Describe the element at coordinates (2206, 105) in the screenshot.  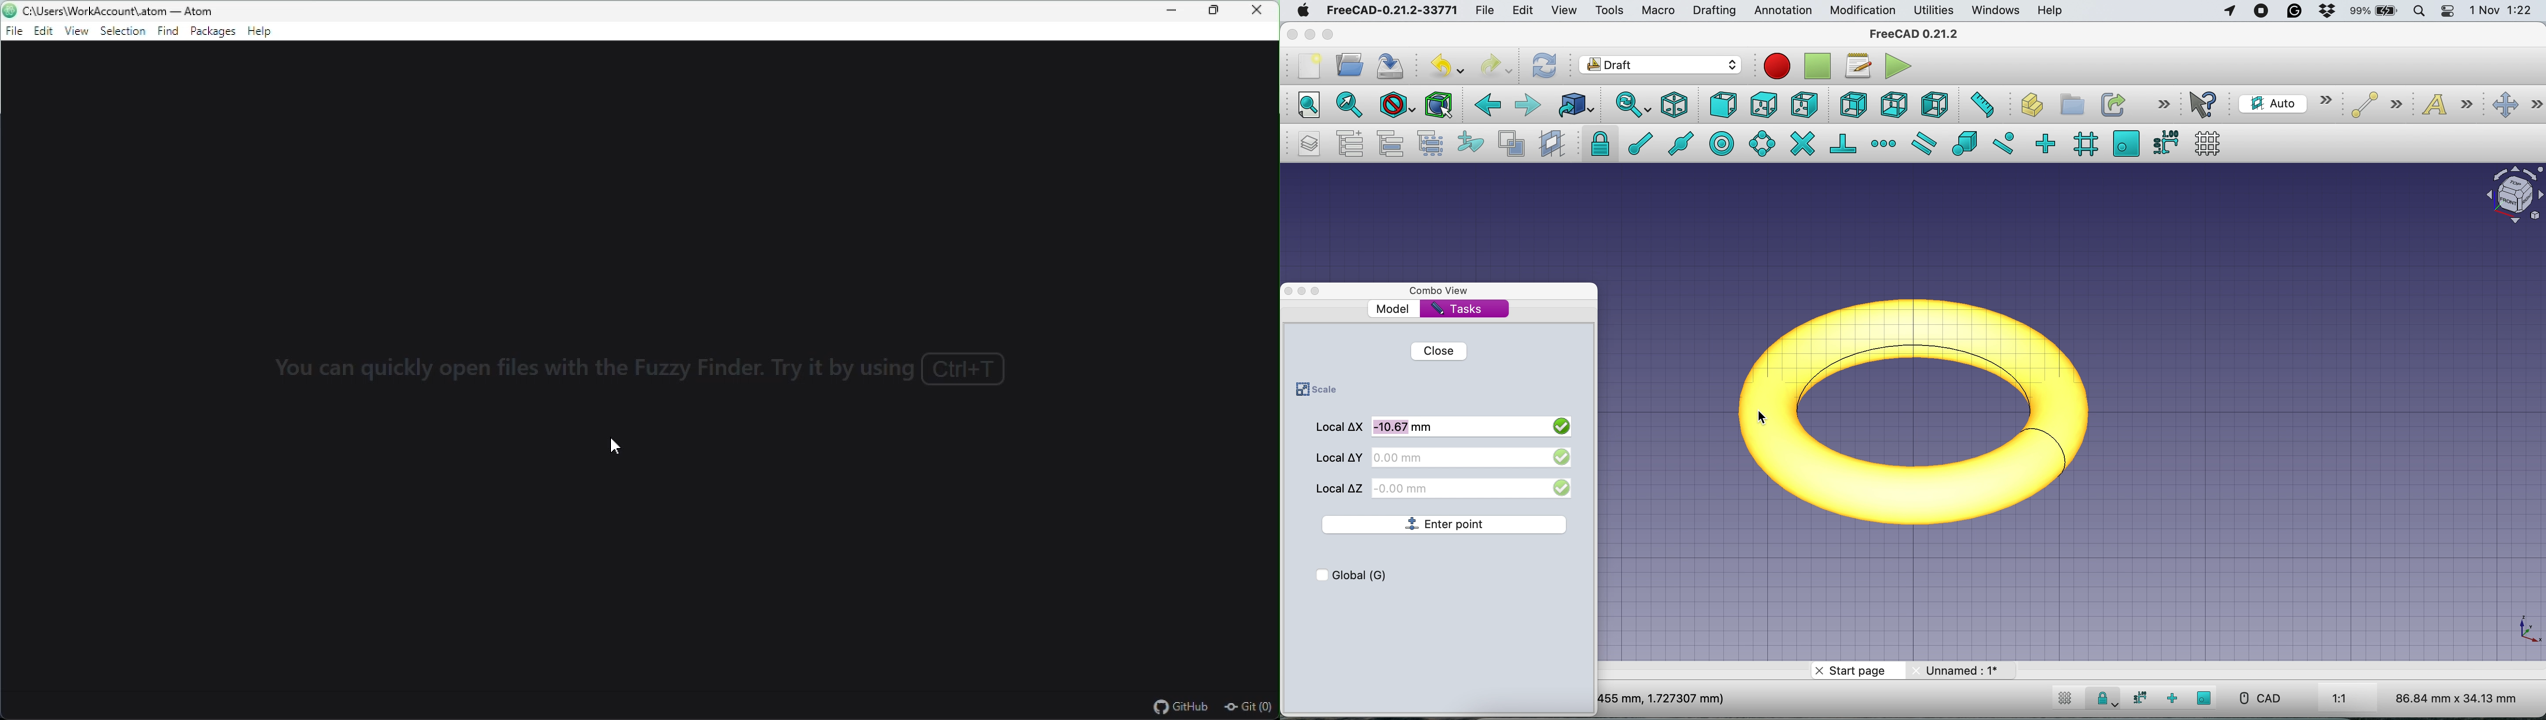
I see `what's this` at that location.